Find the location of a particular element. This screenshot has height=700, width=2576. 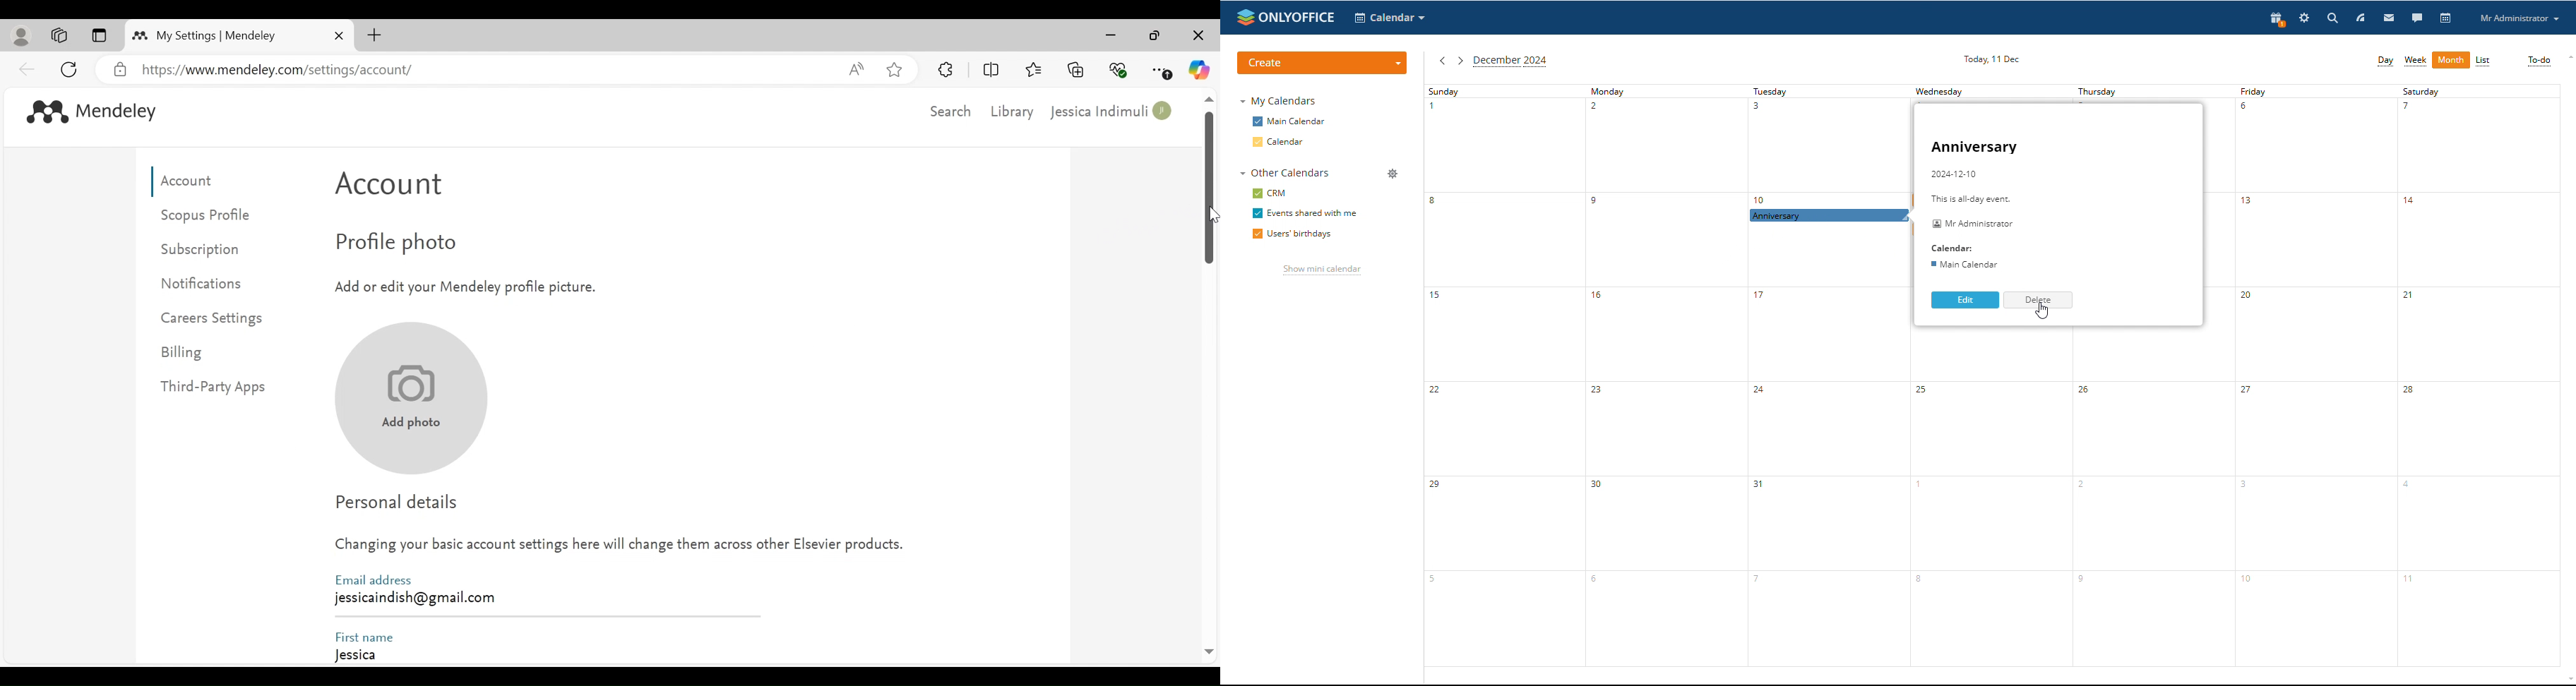

Vertical Scroll bar is located at coordinates (1209, 190).